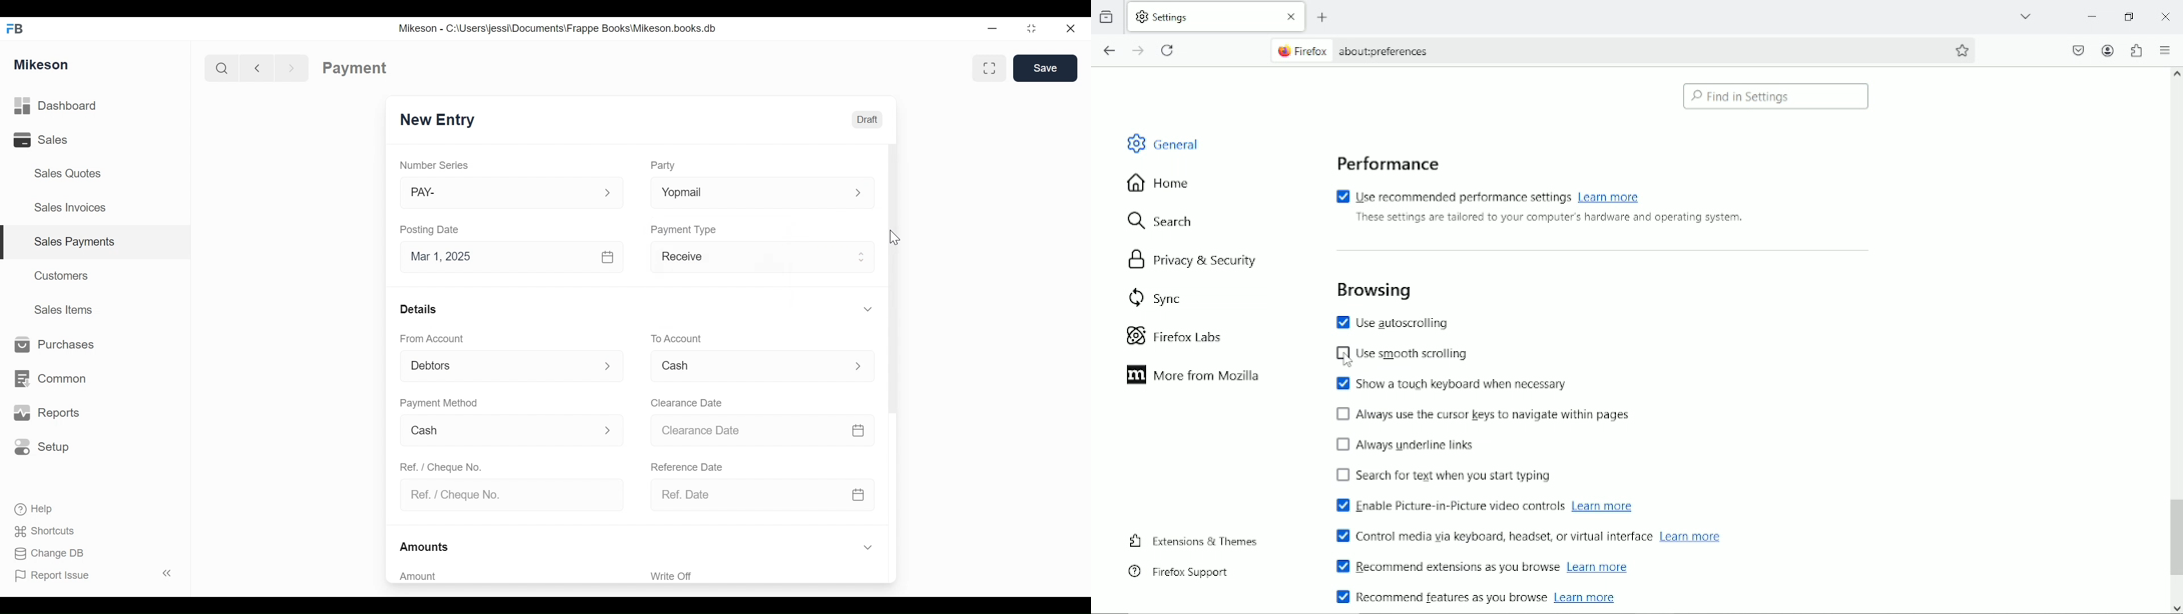  What do you see at coordinates (767, 430) in the screenshot?
I see `Clearance date` at bounding box center [767, 430].